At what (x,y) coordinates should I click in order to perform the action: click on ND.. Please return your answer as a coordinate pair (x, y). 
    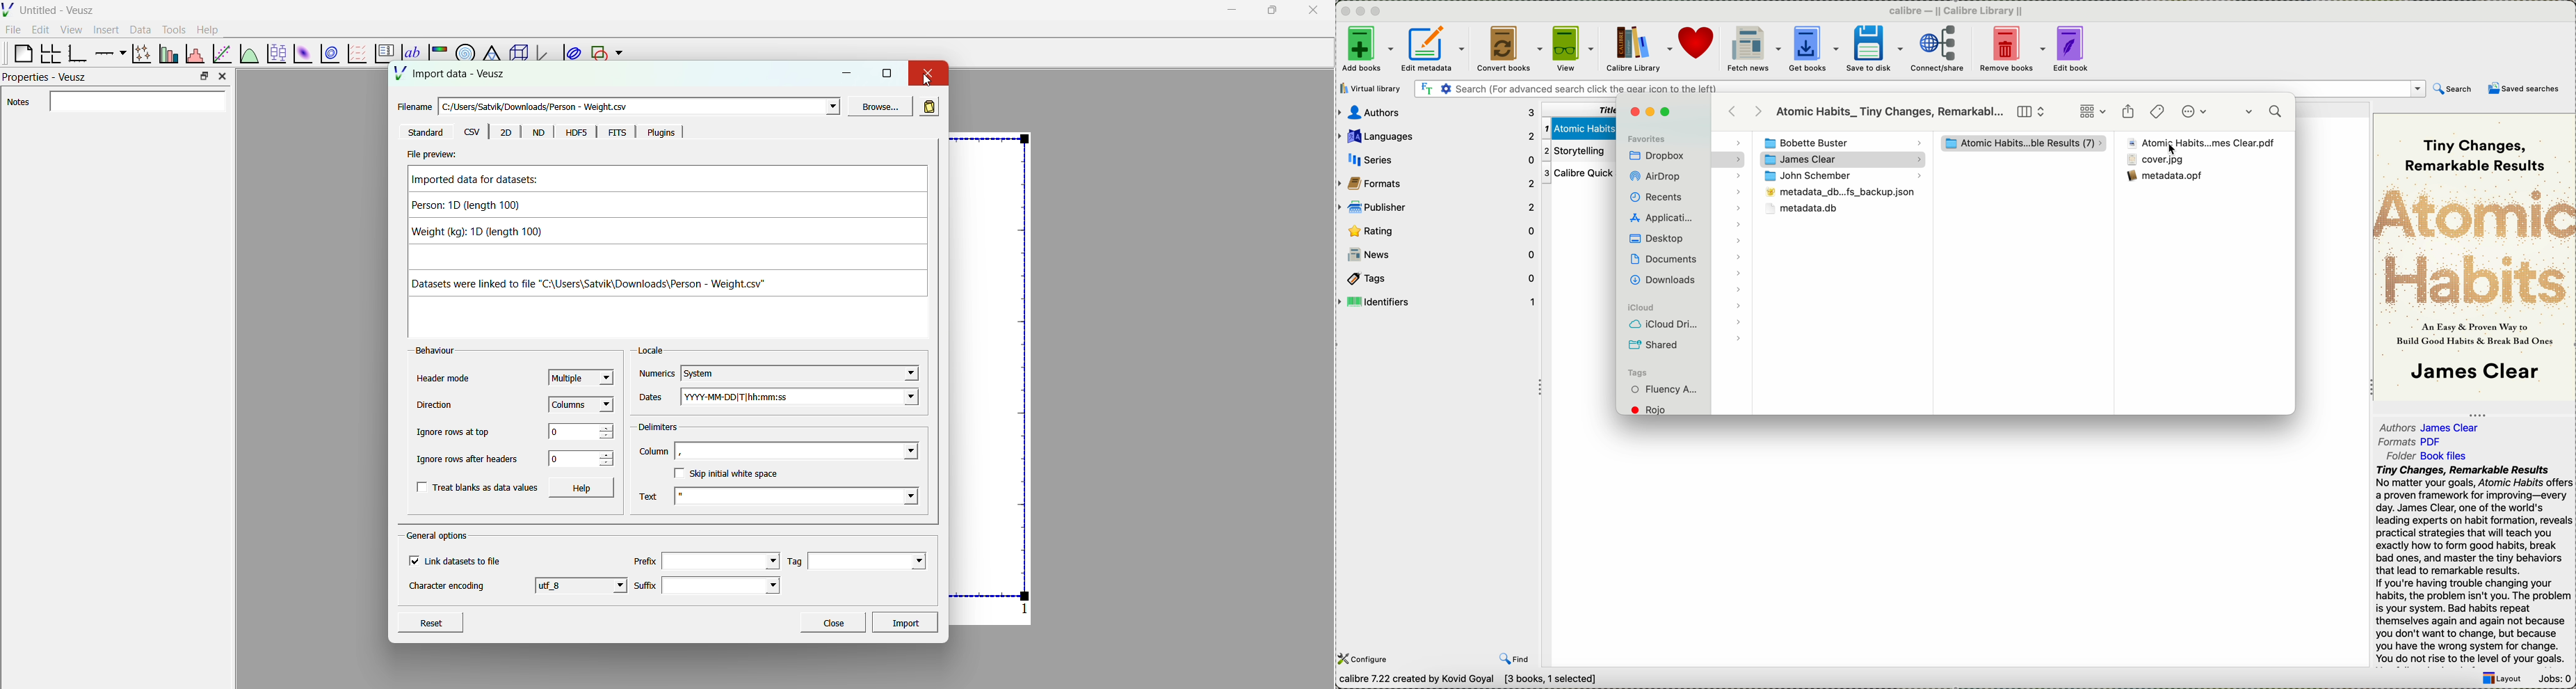
    Looking at the image, I should click on (538, 133).